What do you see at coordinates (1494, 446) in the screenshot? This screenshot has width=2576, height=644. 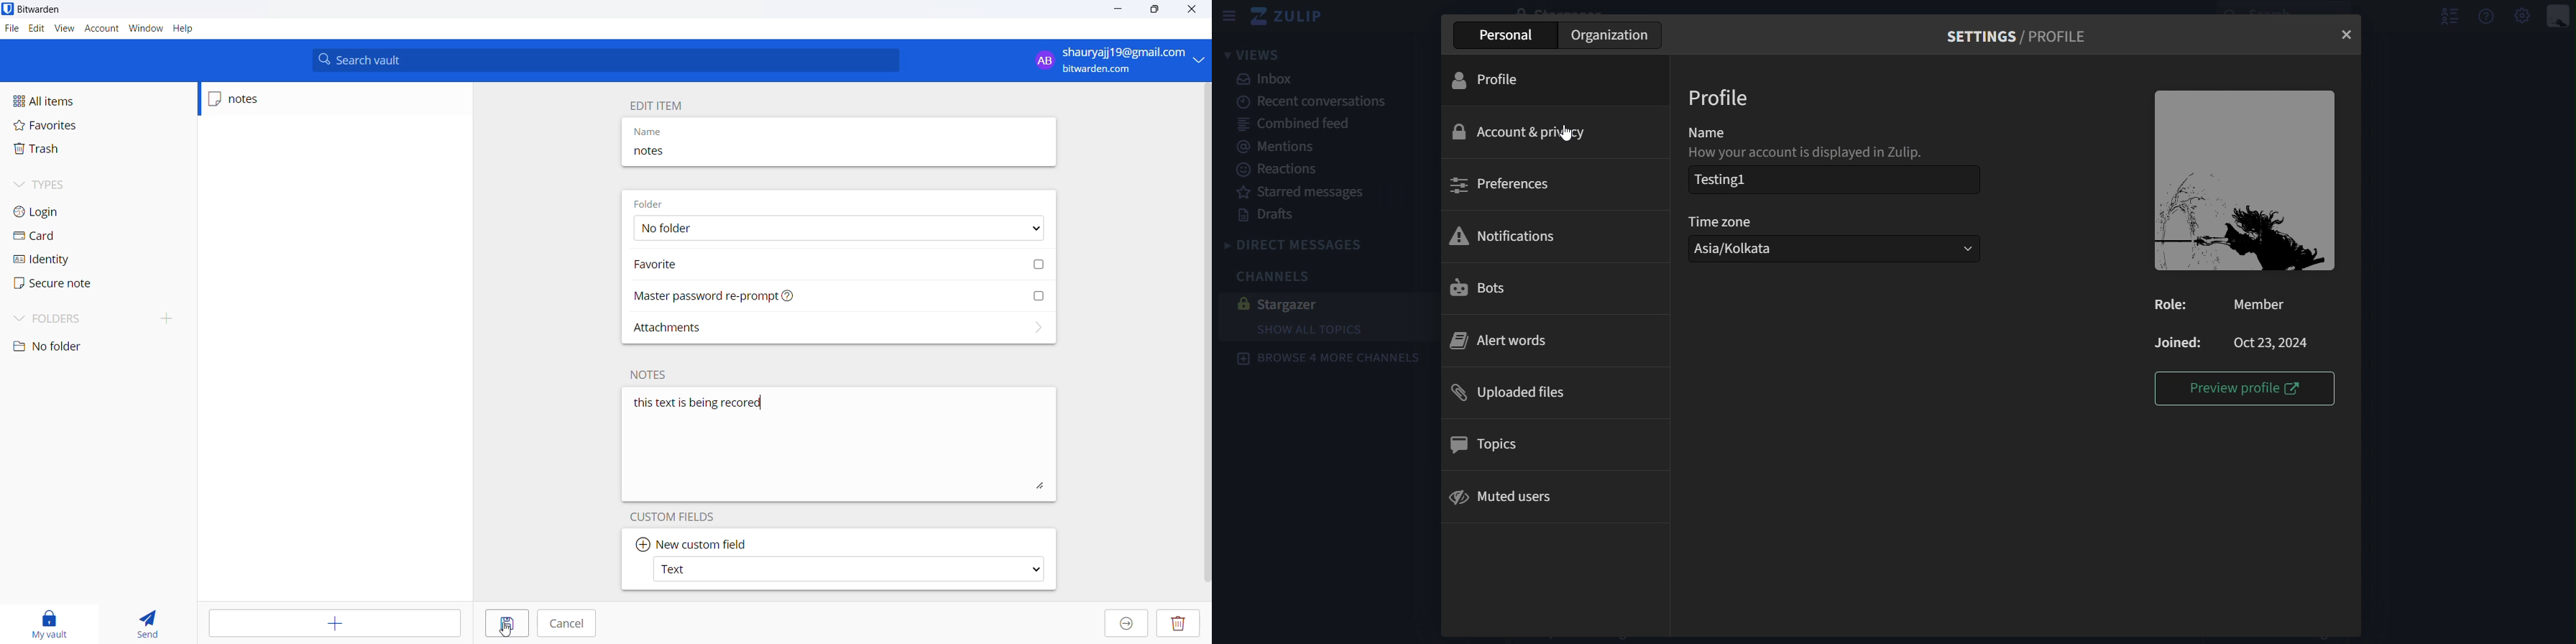 I see `topics` at bounding box center [1494, 446].